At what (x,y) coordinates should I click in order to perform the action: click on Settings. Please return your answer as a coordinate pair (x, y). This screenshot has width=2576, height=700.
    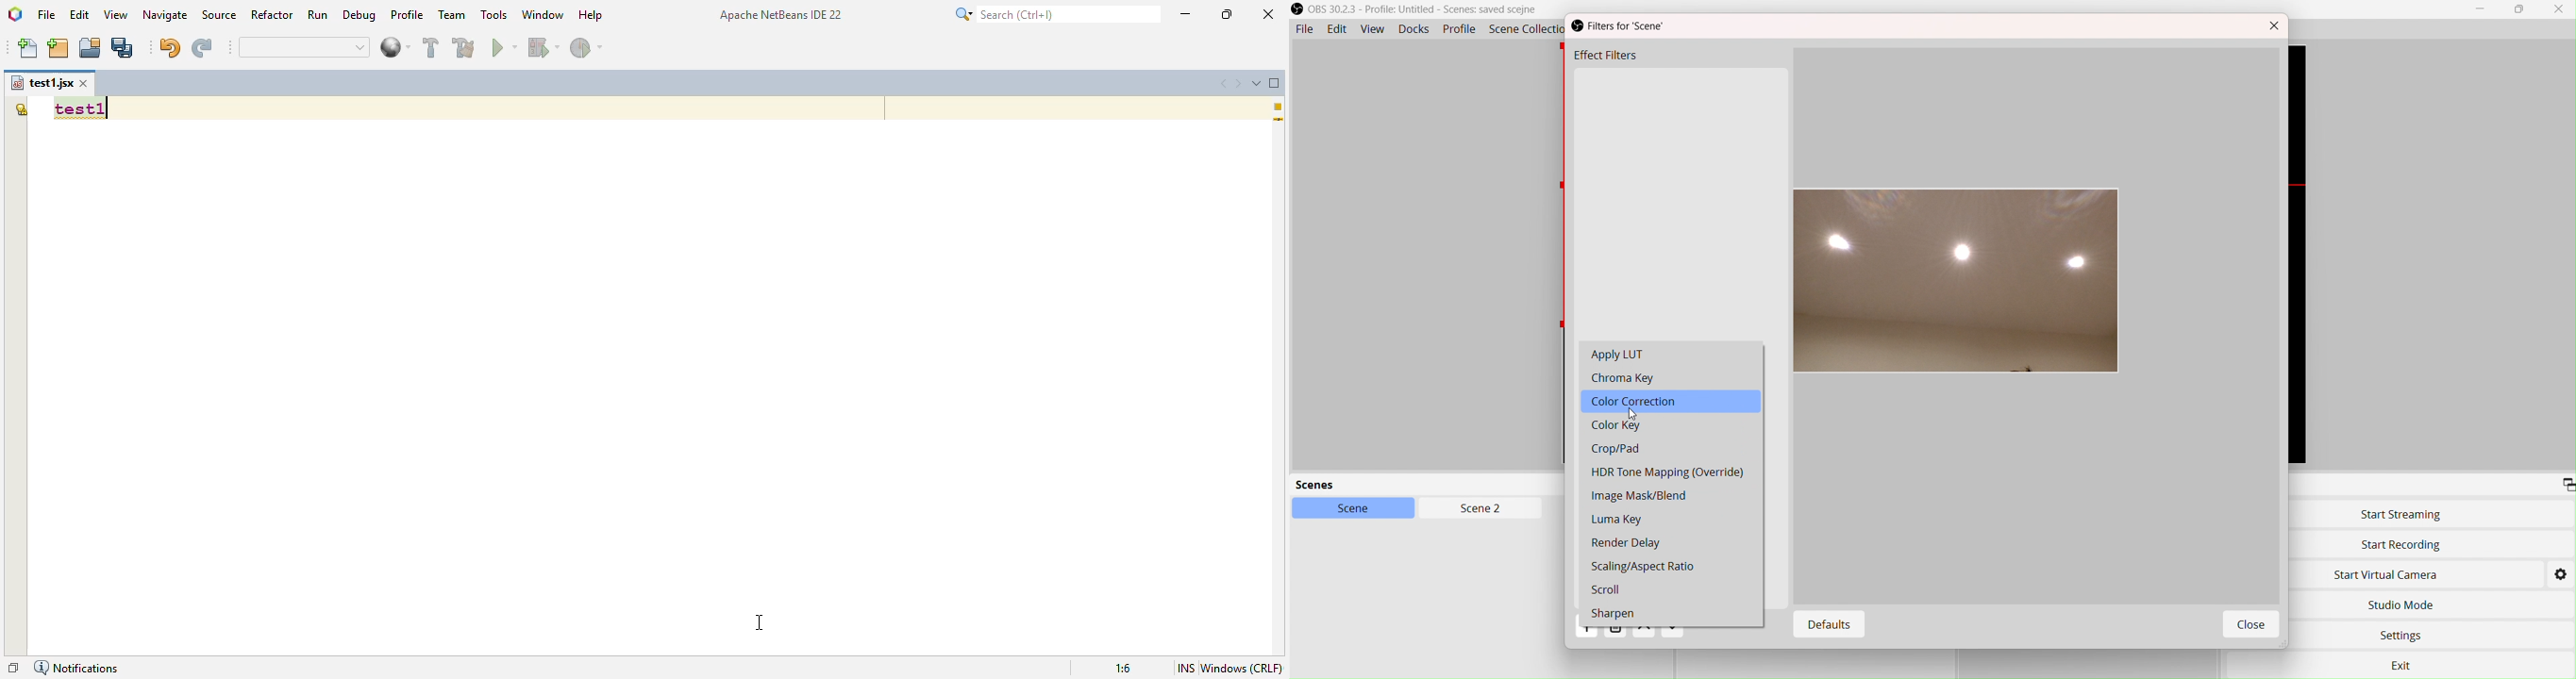
    Looking at the image, I should click on (2561, 573).